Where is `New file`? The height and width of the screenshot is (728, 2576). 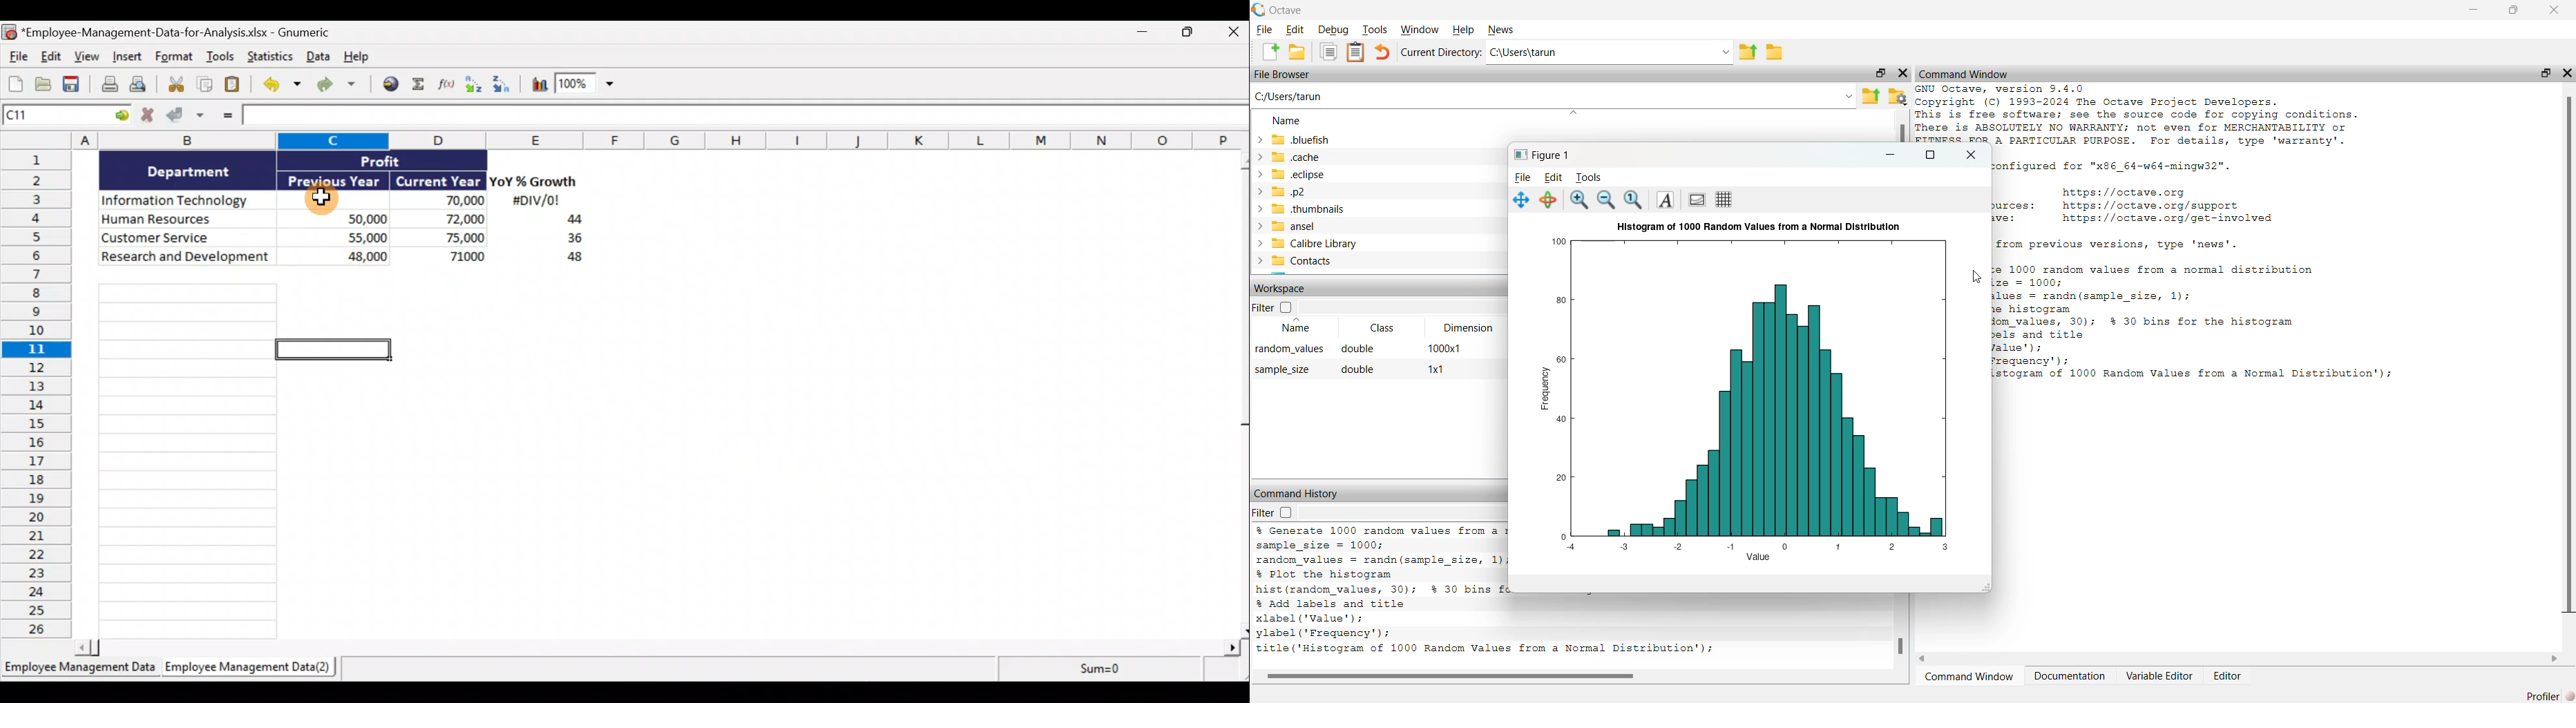
New file is located at coordinates (1270, 51).